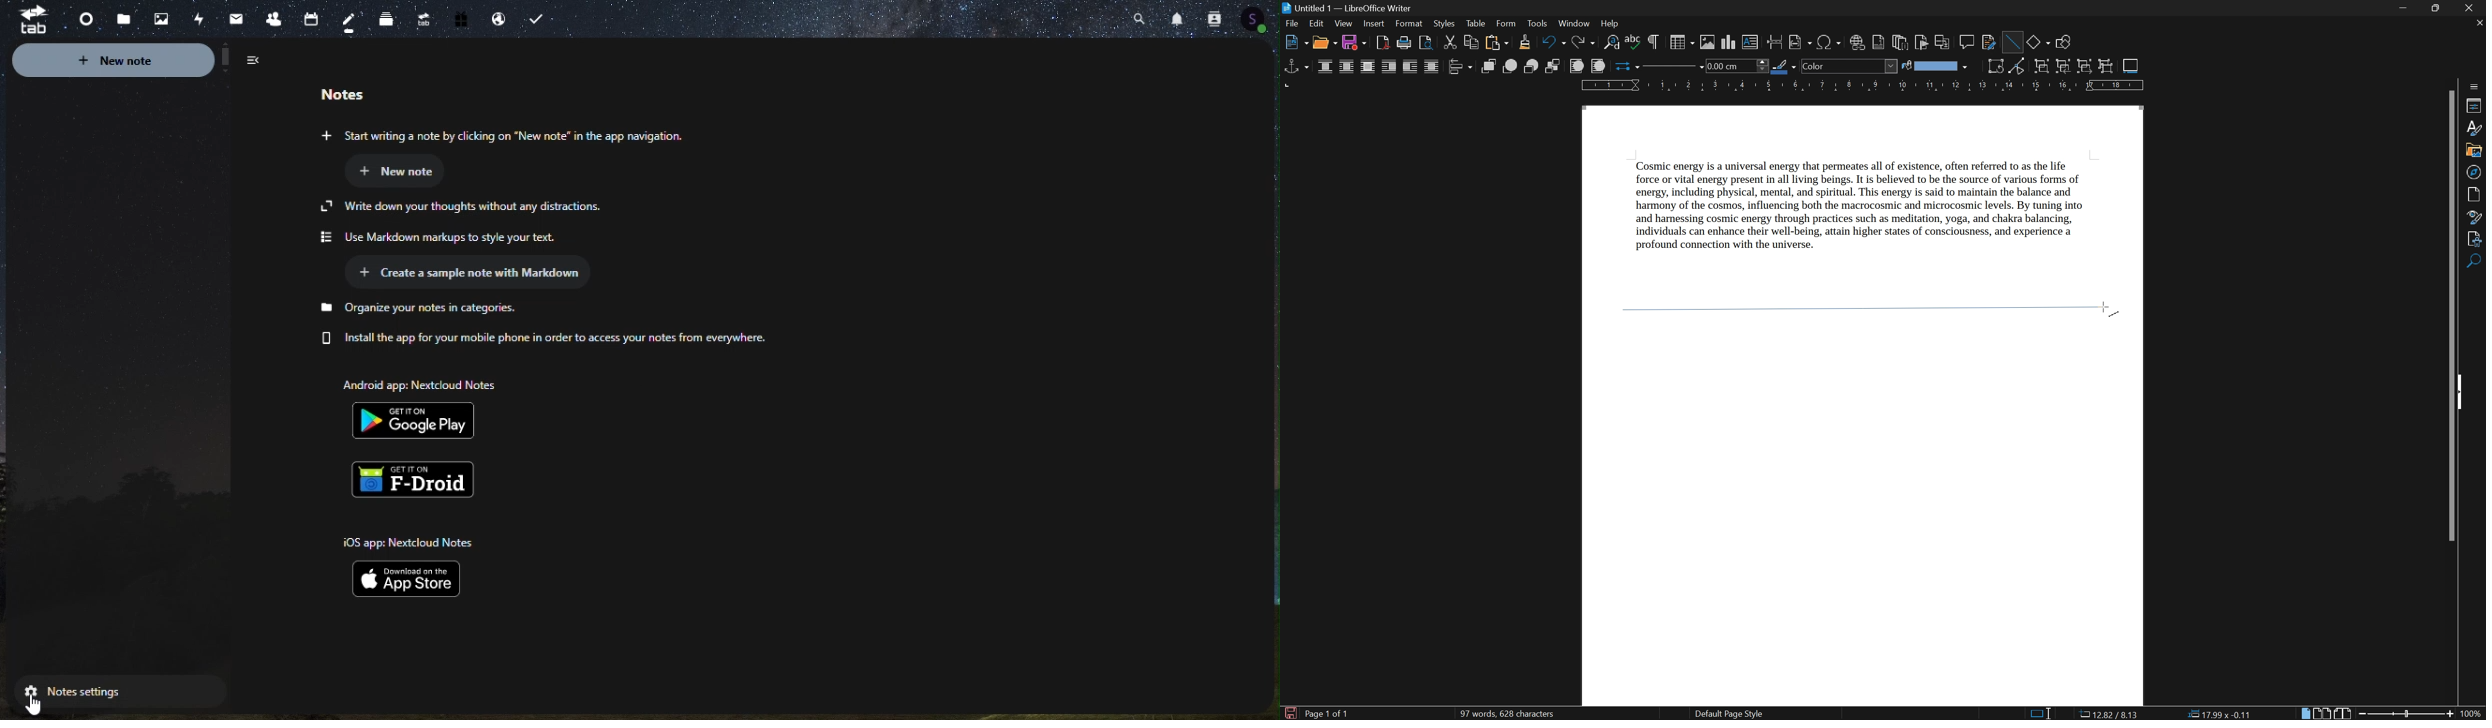 This screenshot has height=728, width=2492. Describe the element at coordinates (1935, 66) in the screenshot. I see `fill color` at that location.